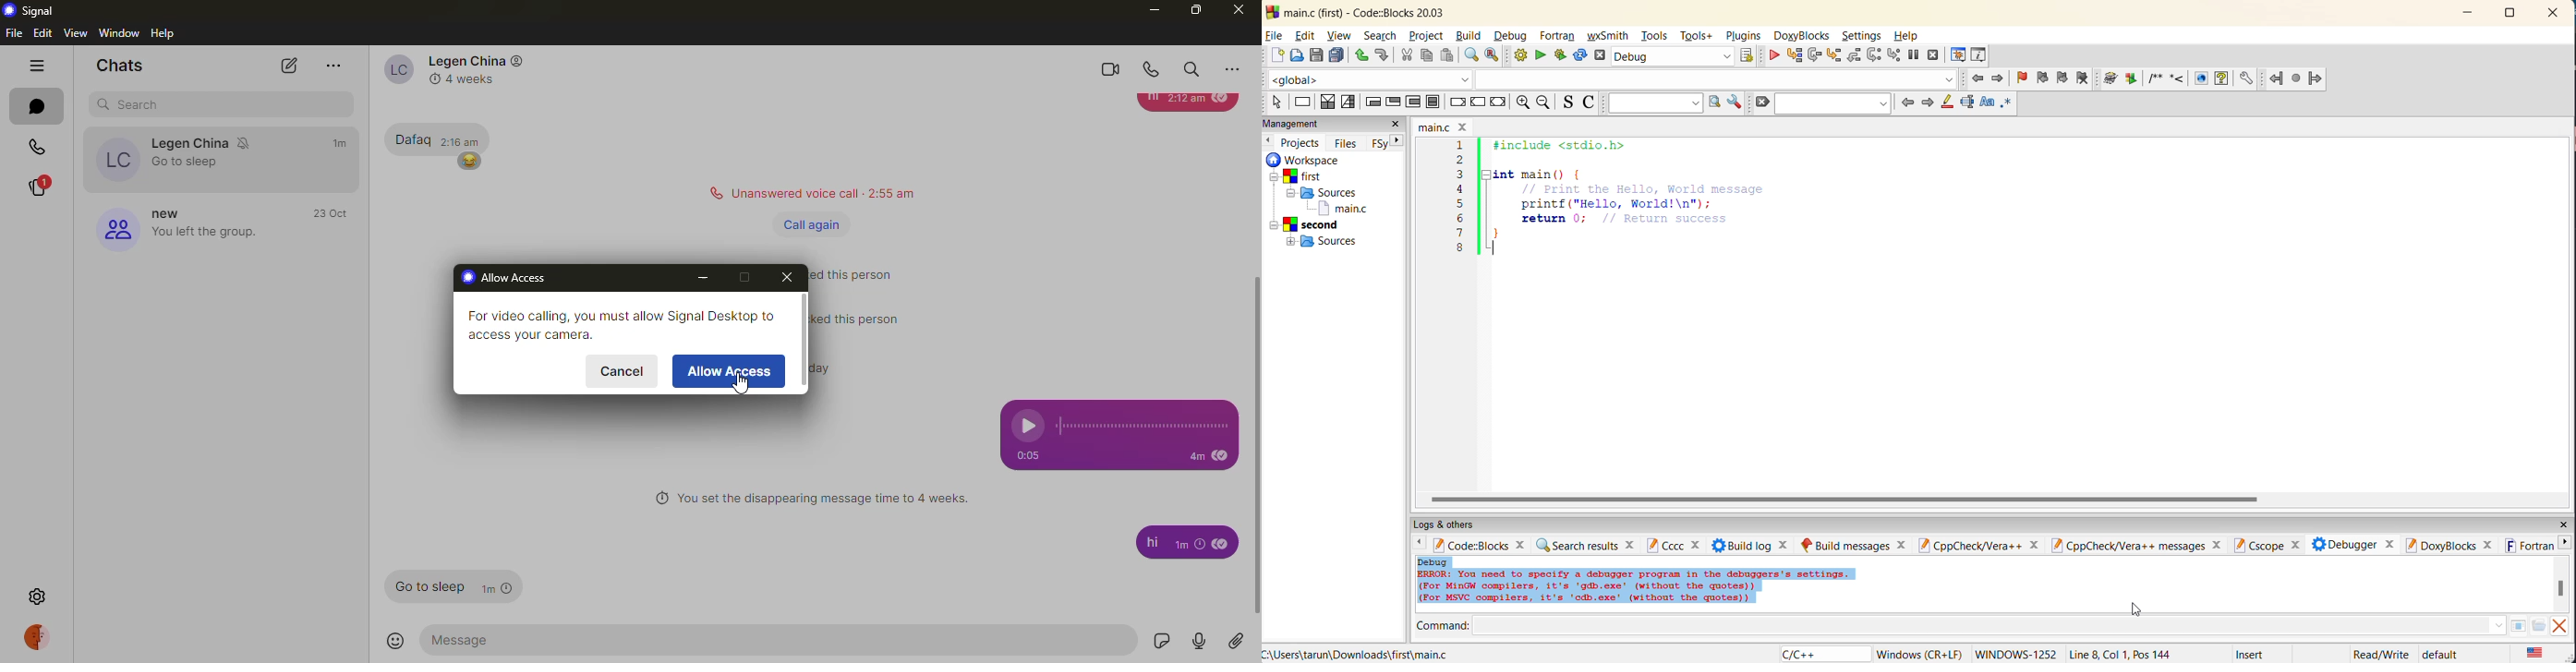 Image resolution: width=2576 pixels, height=672 pixels. What do you see at coordinates (2221, 78) in the screenshot?
I see `HTML help` at bounding box center [2221, 78].